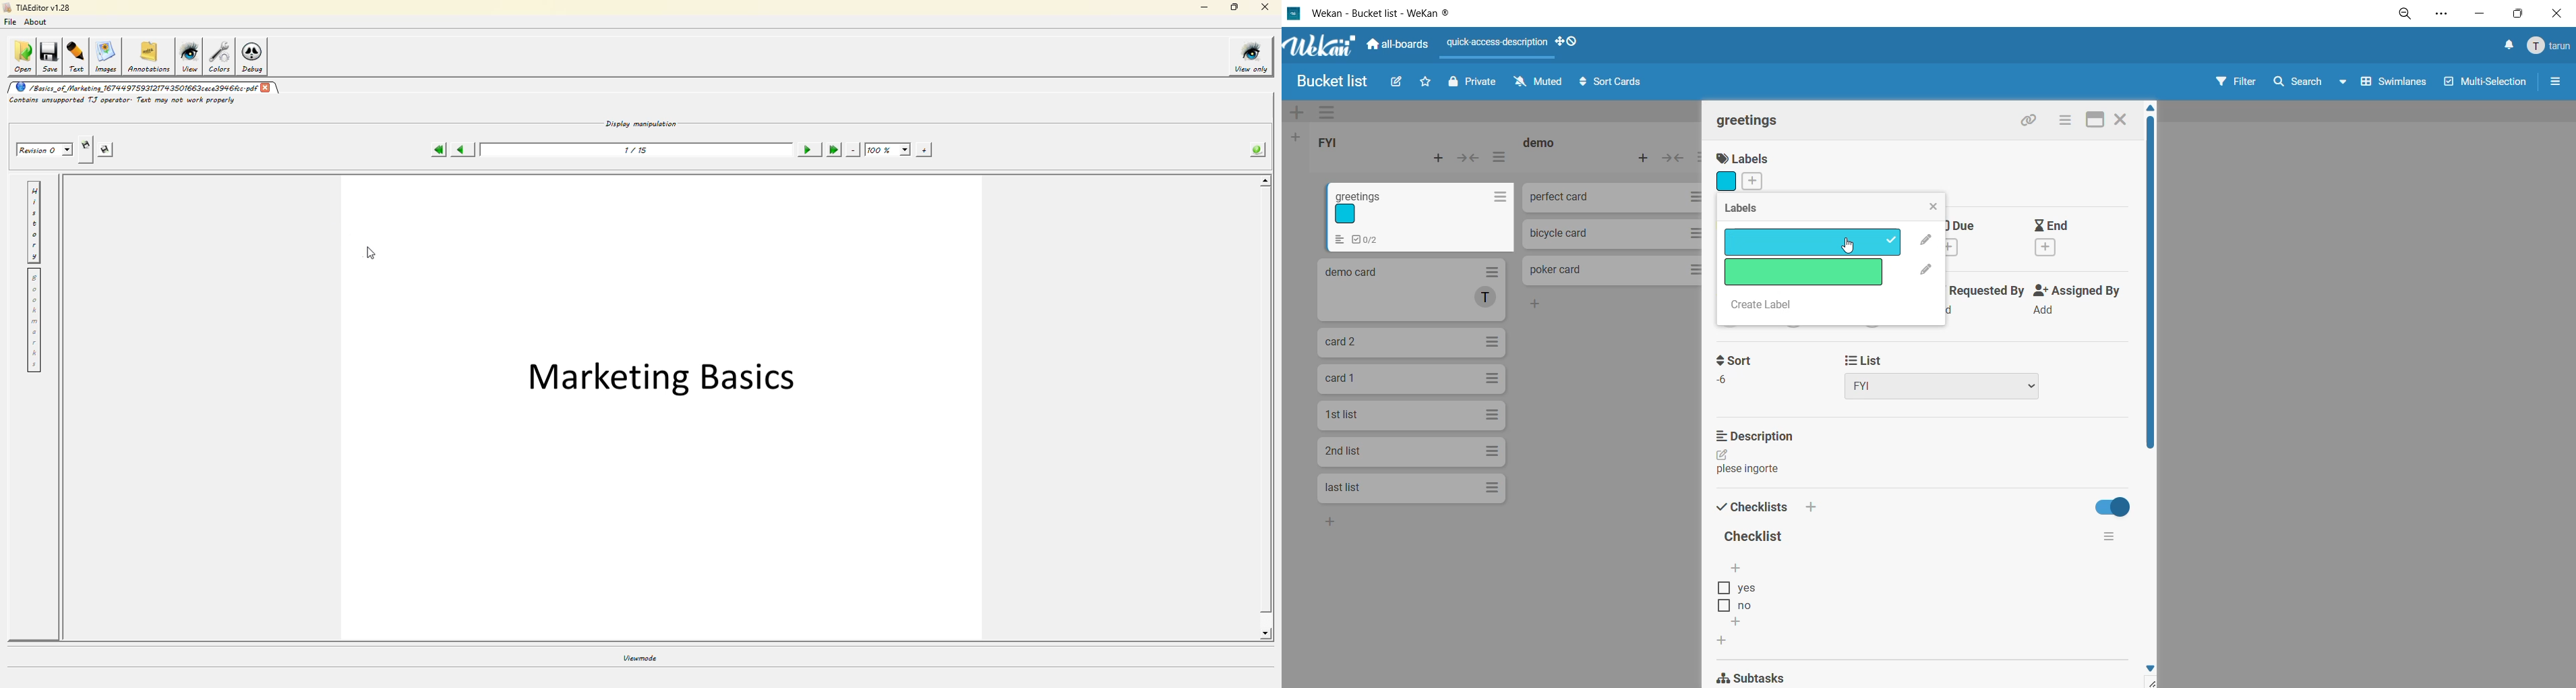 This screenshot has height=700, width=2576. What do you see at coordinates (1398, 47) in the screenshot?
I see `all boards` at bounding box center [1398, 47].